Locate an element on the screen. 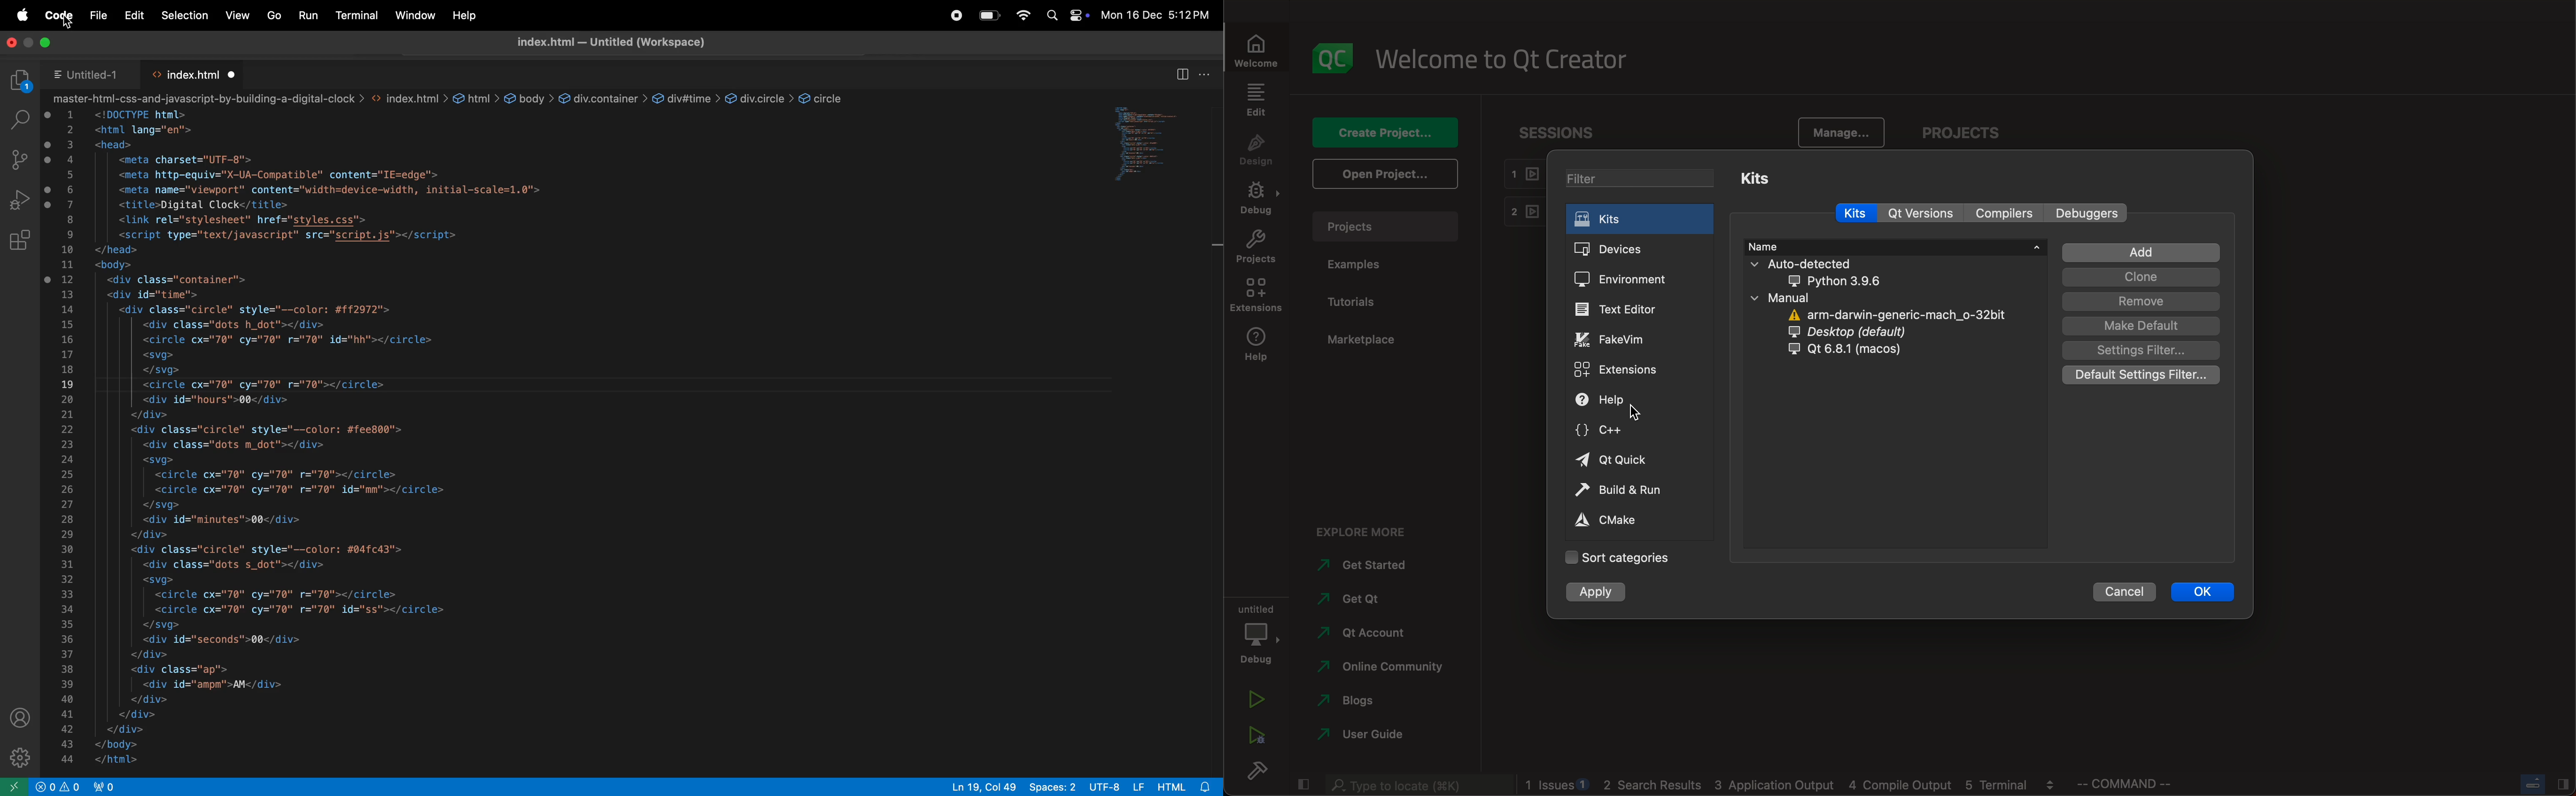 The image size is (2576, 812). run is located at coordinates (1624, 488).